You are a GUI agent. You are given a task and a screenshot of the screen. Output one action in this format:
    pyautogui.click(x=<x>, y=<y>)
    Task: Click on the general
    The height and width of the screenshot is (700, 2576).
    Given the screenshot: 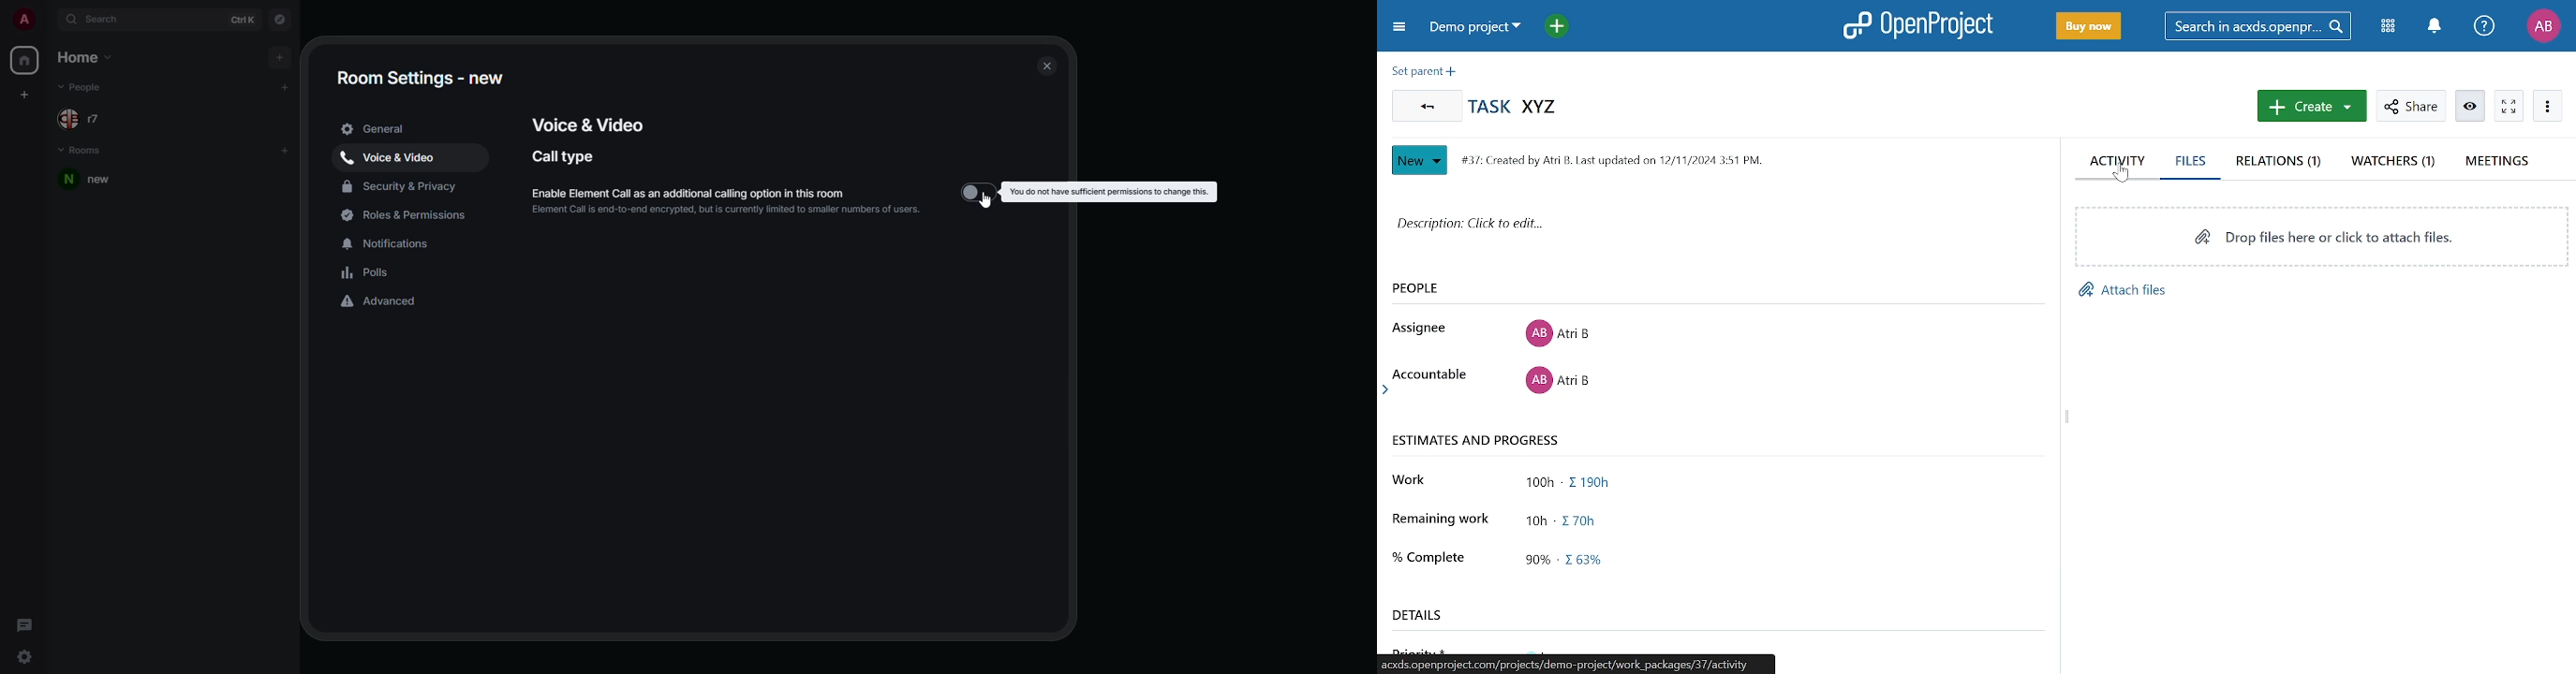 What is the action you would take?
    pyautogui.click(x=379, y=129)
    